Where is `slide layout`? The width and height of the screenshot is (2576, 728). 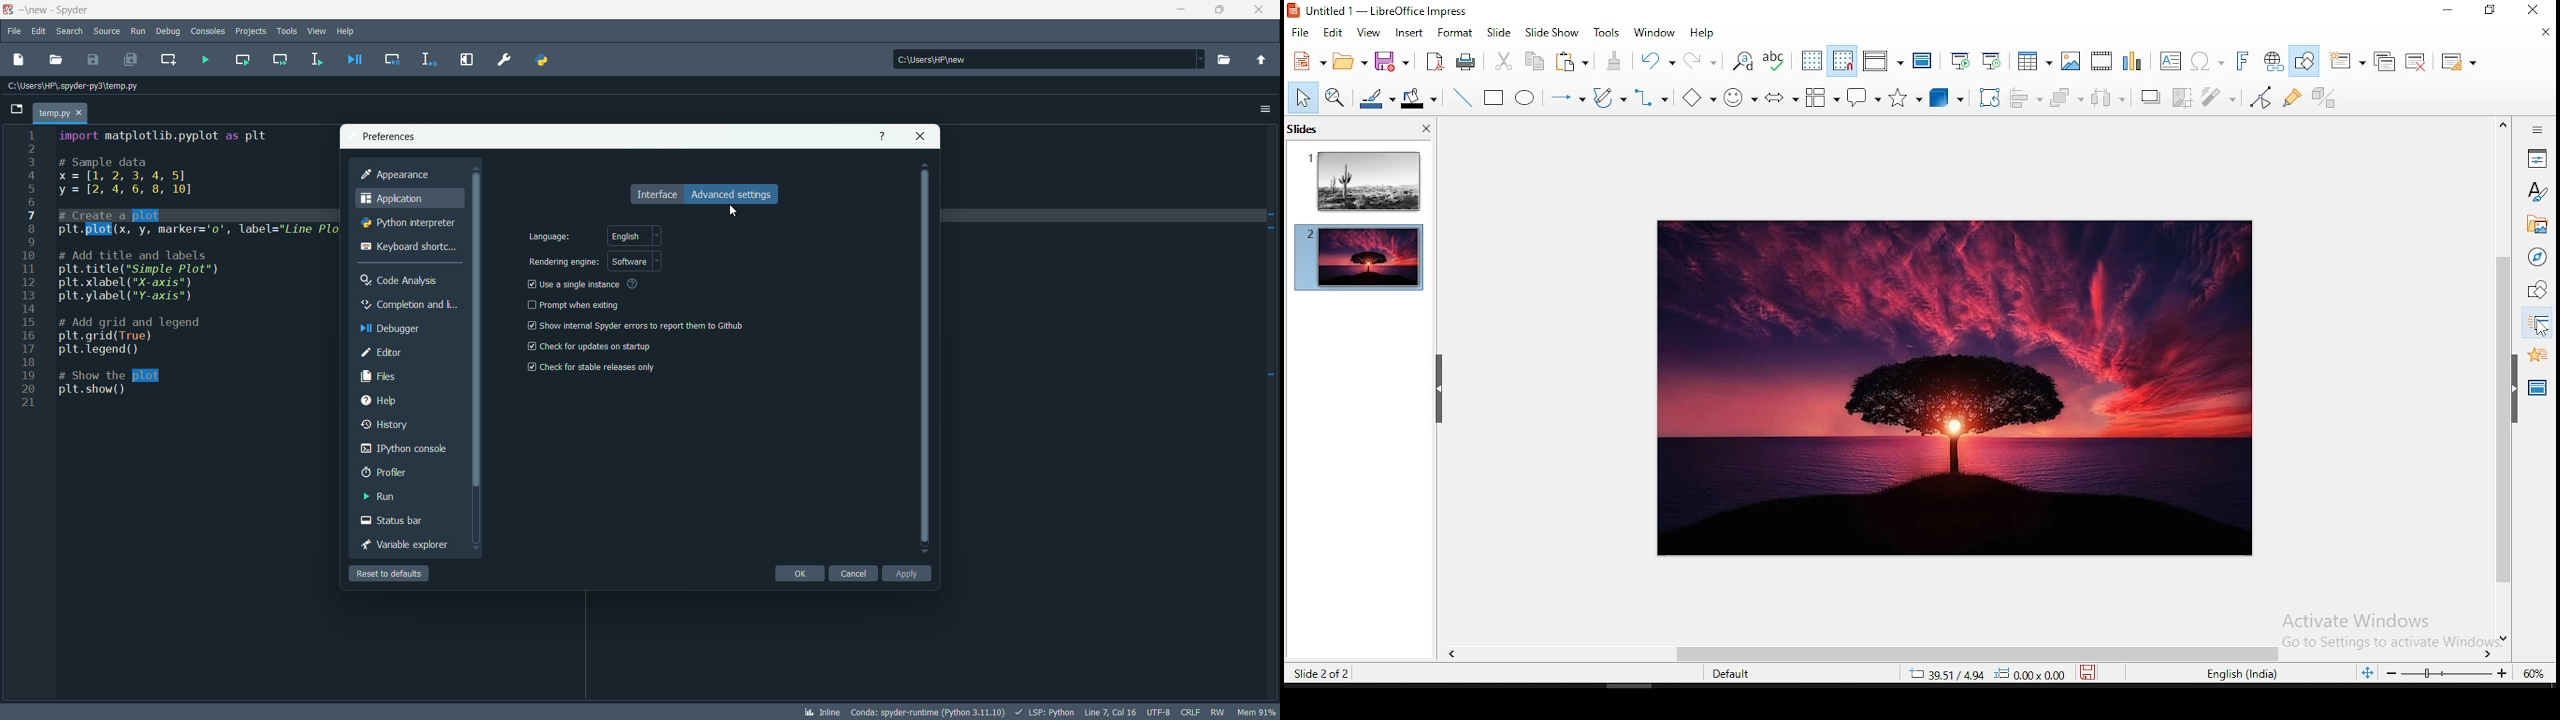 slide layout is located at coordinates (2459, 60).